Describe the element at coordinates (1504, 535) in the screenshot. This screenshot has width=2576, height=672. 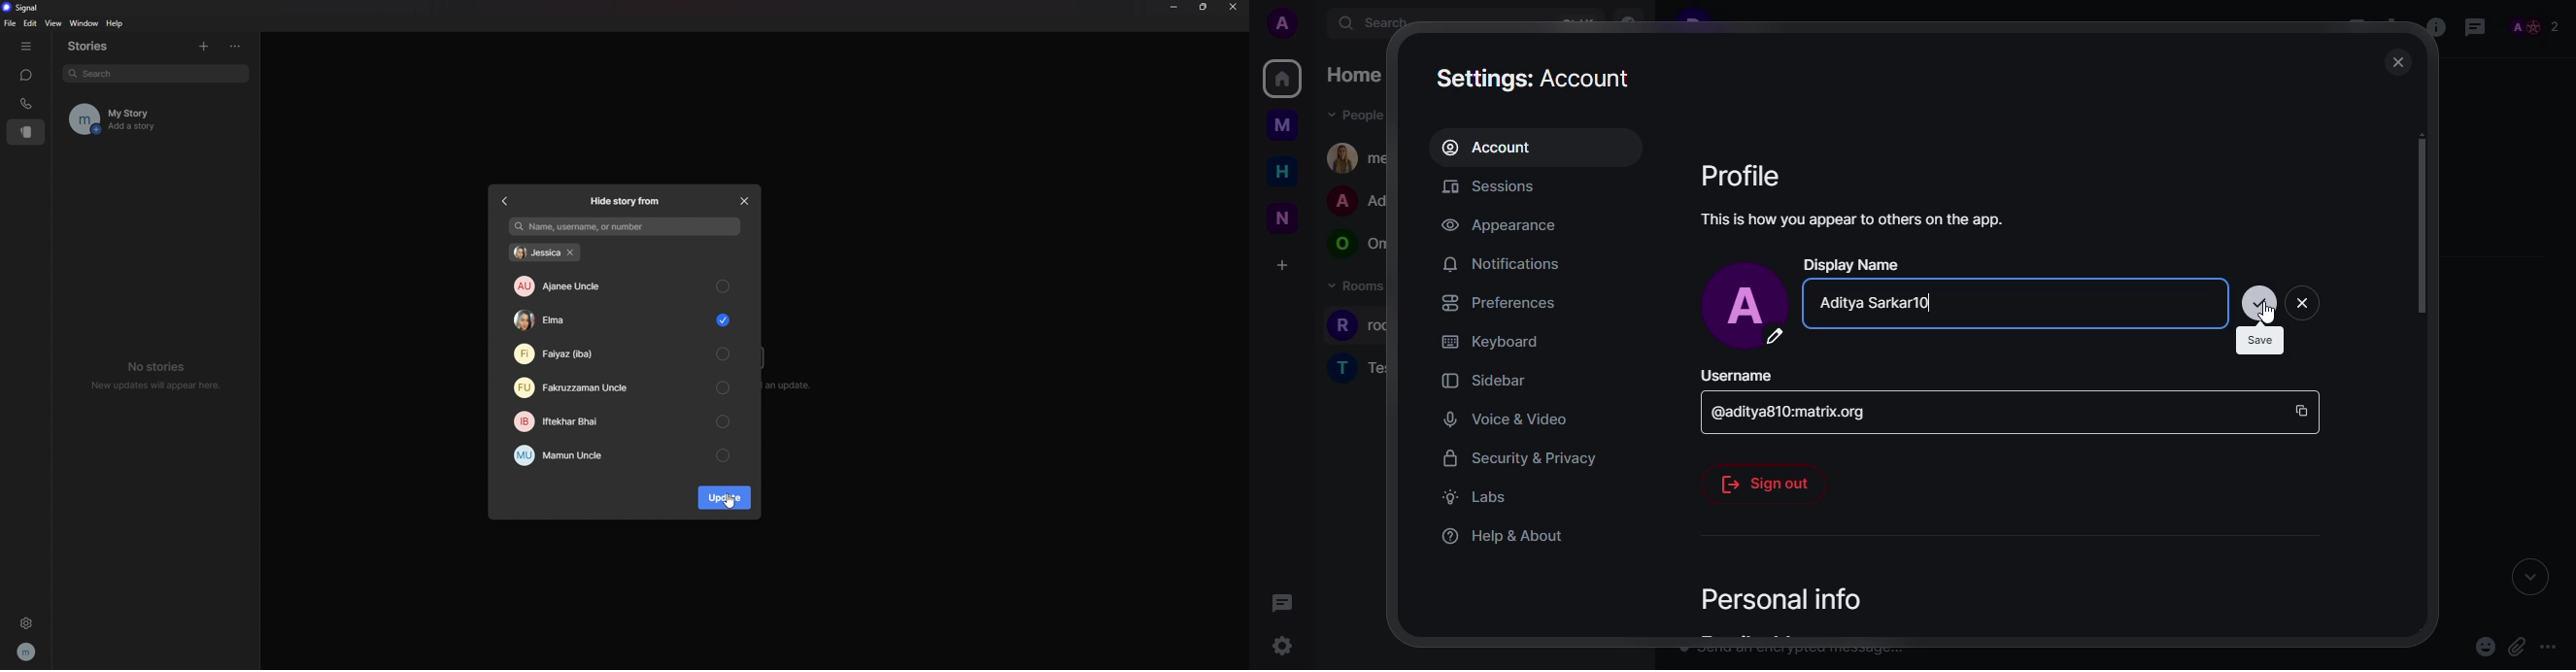
I see `help ` at that location.